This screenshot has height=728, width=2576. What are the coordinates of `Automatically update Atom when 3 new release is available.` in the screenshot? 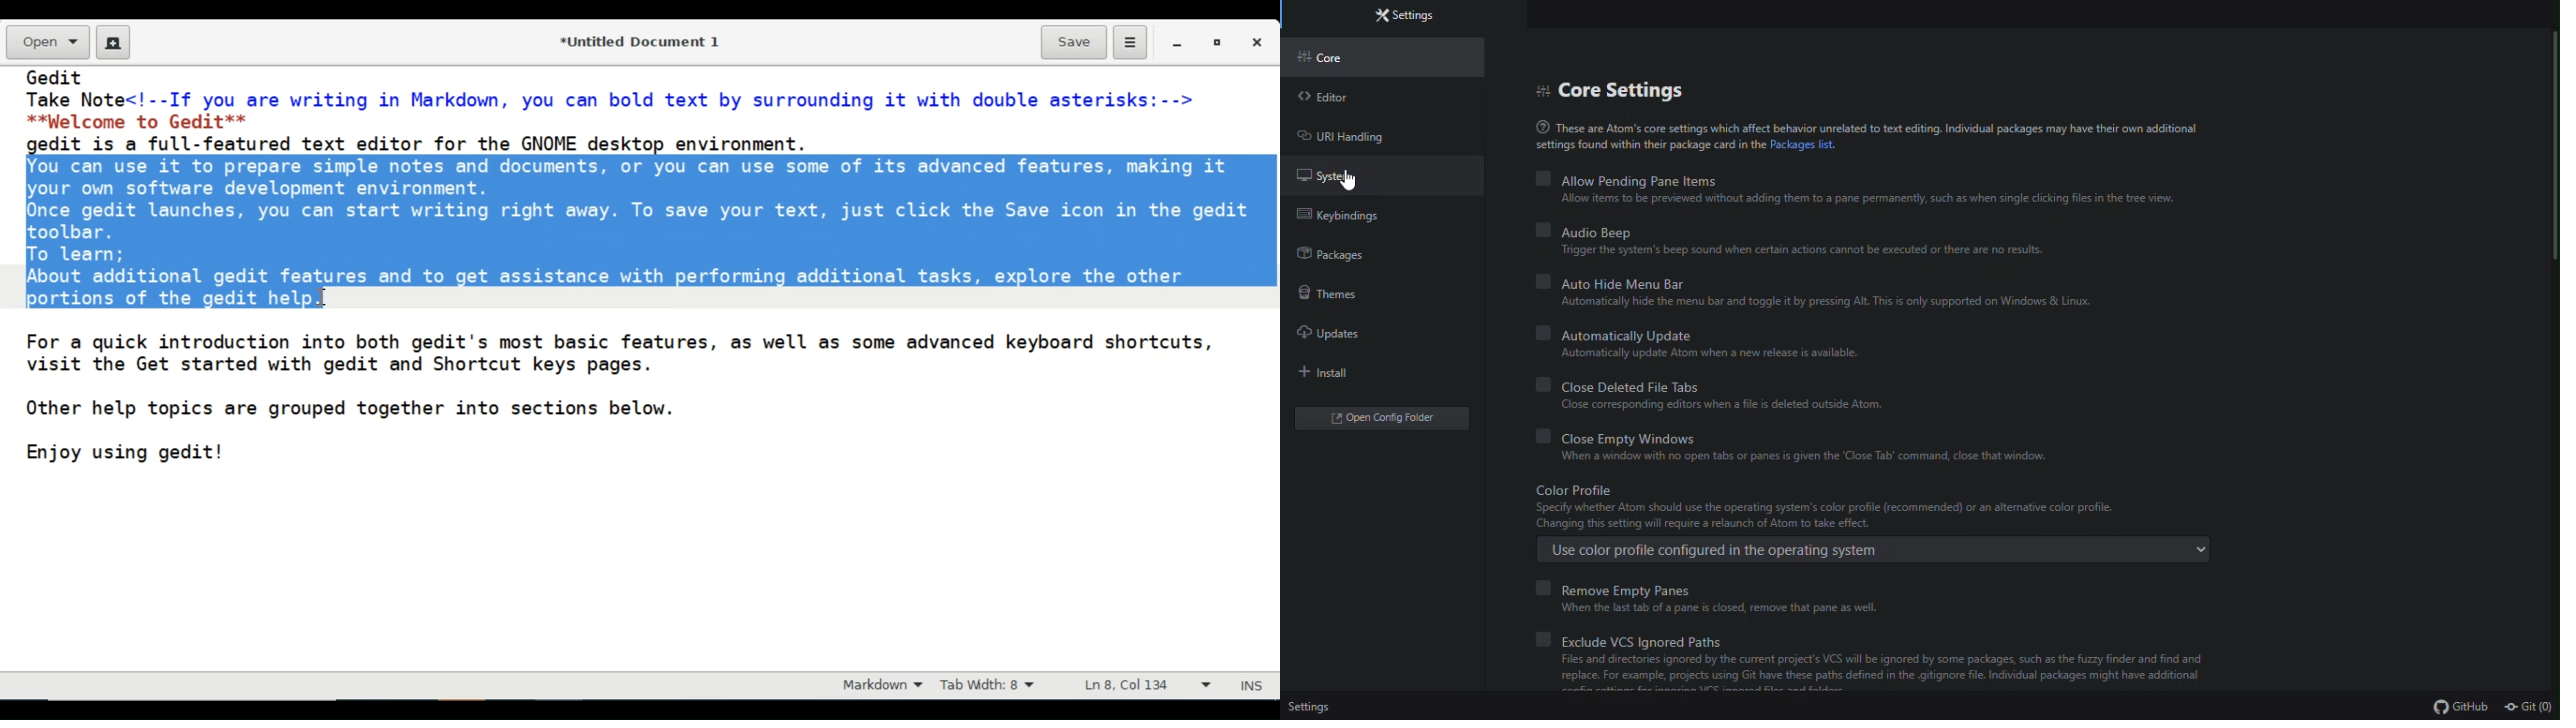 It's located at (1700, 354).